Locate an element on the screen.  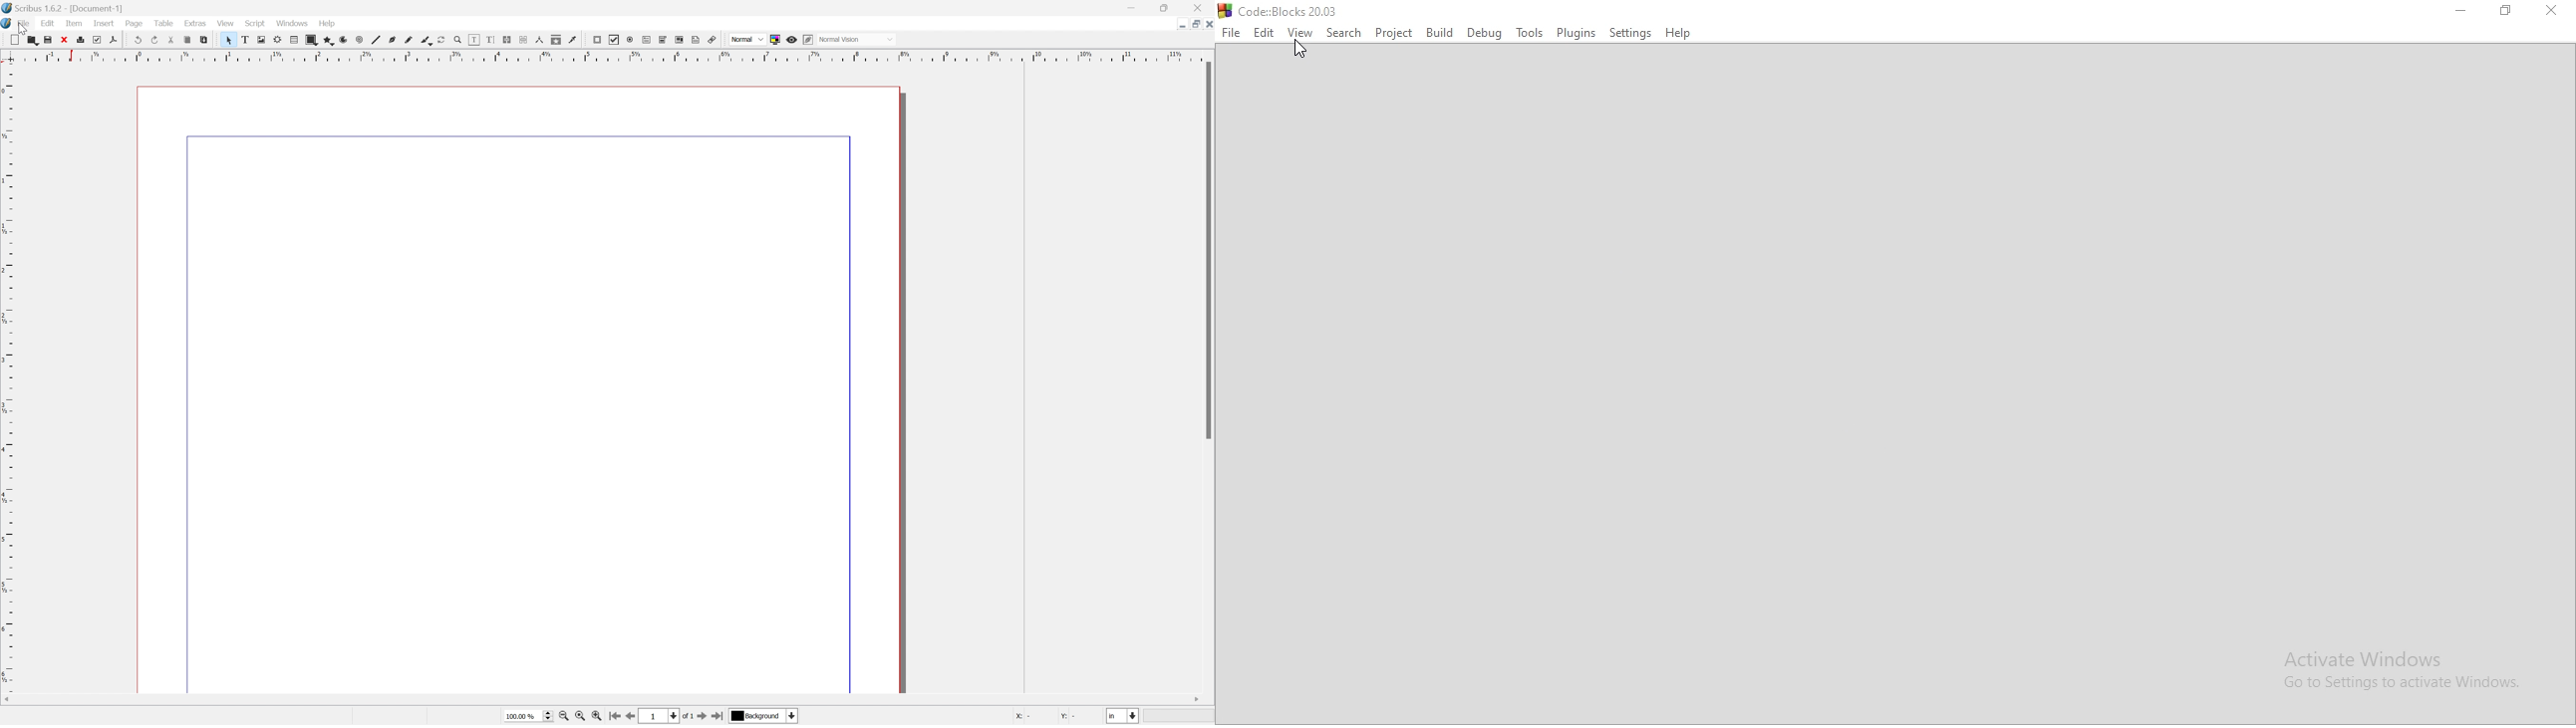
Ruler is located at coordinates (8, 385).